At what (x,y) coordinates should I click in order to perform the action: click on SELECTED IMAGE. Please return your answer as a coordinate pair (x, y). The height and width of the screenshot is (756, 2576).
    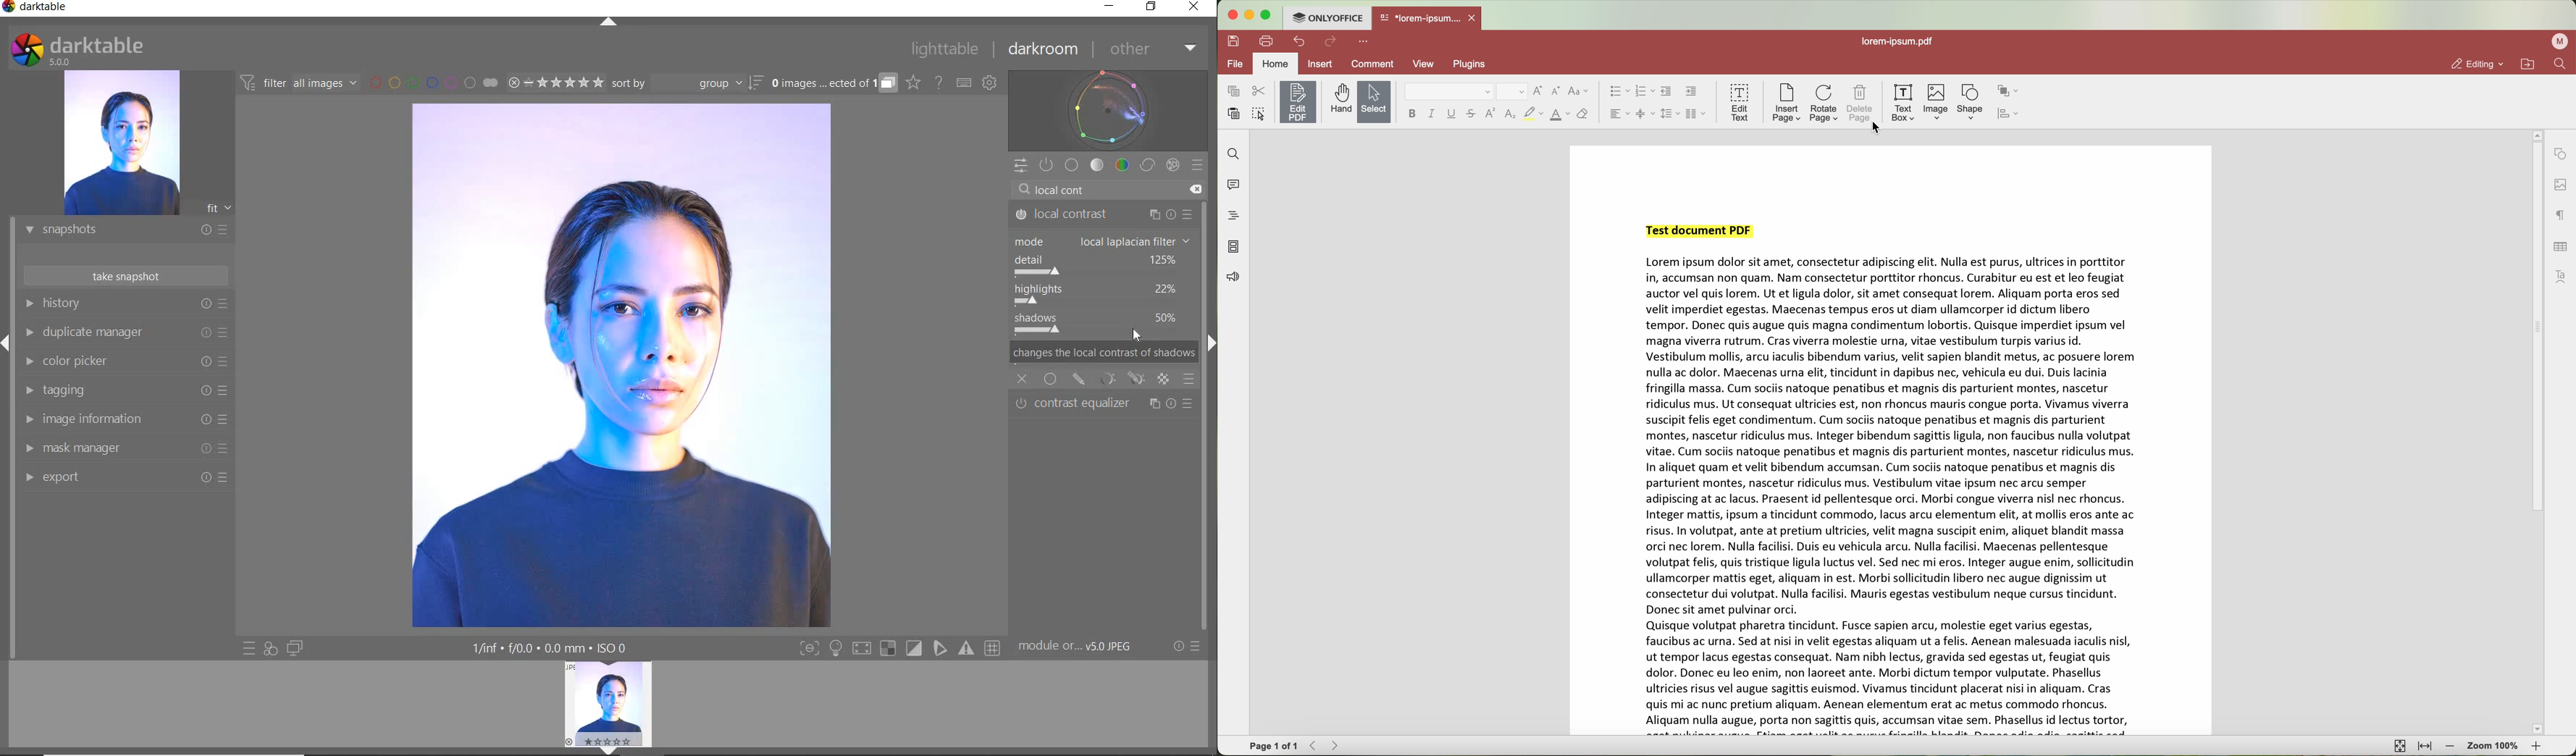
    Looking at the image, I should click on (620, 363).